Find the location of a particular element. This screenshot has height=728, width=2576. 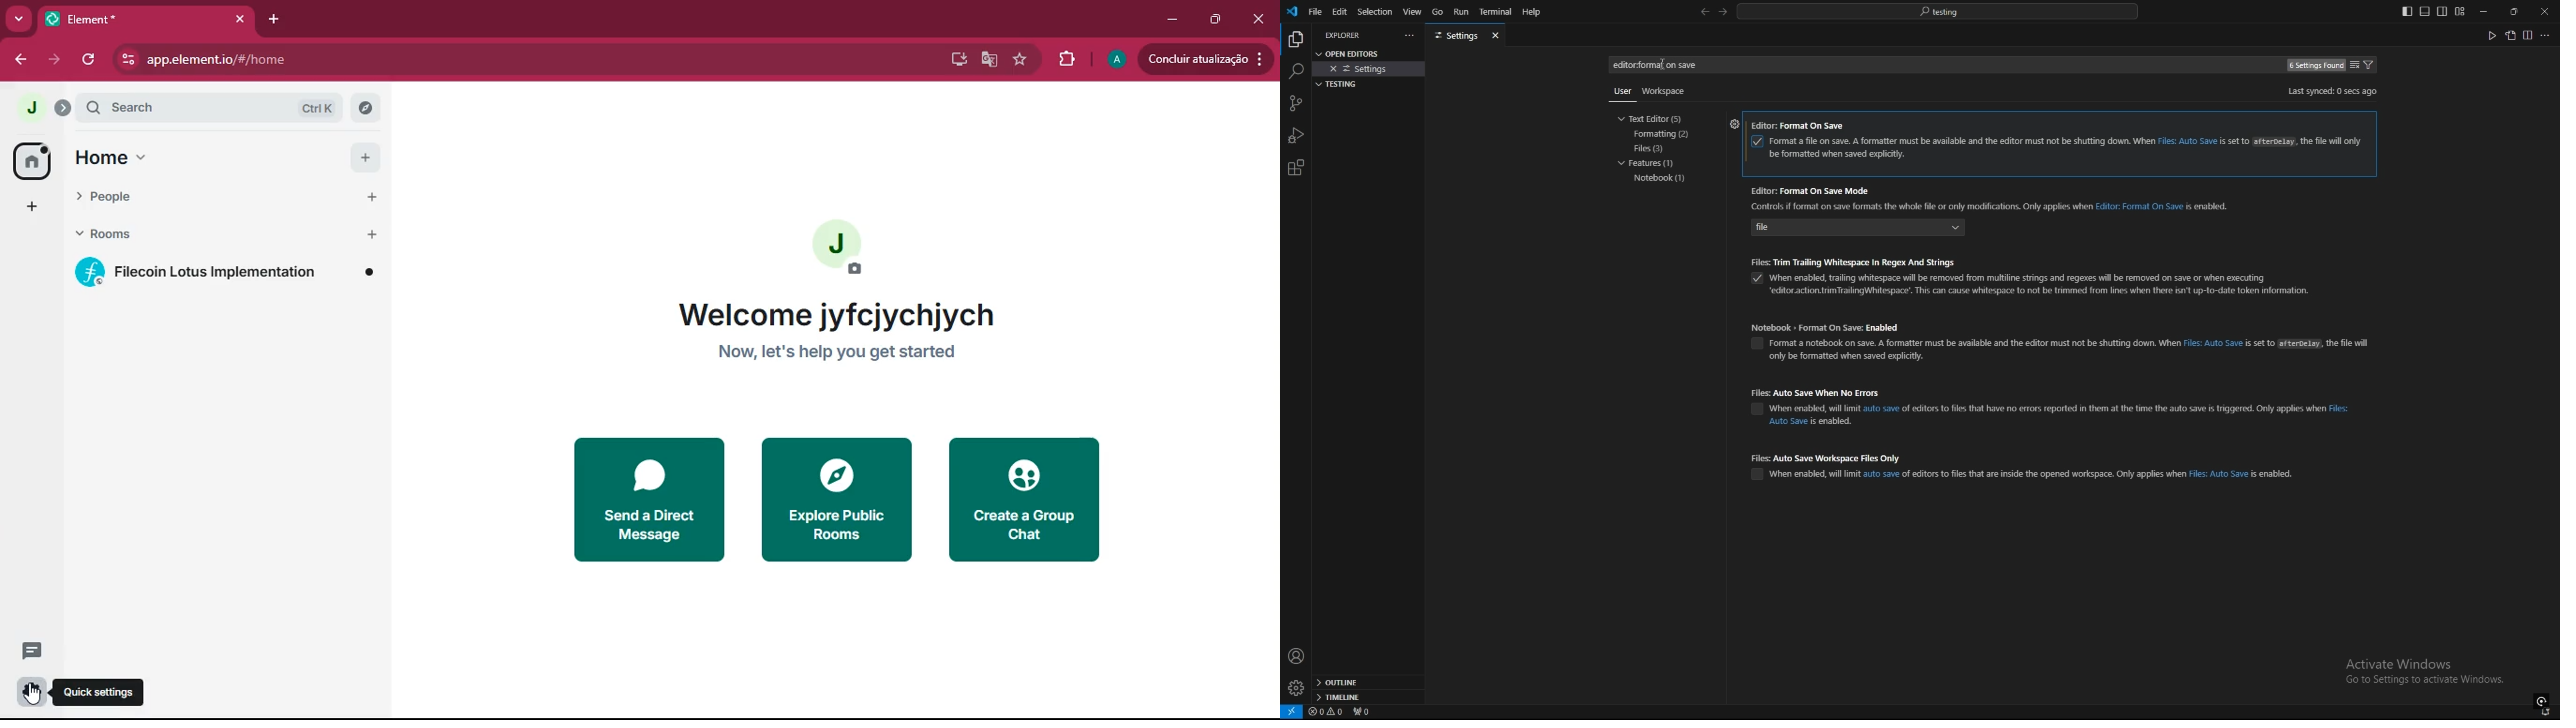

people is located at coordinates (179, 198).